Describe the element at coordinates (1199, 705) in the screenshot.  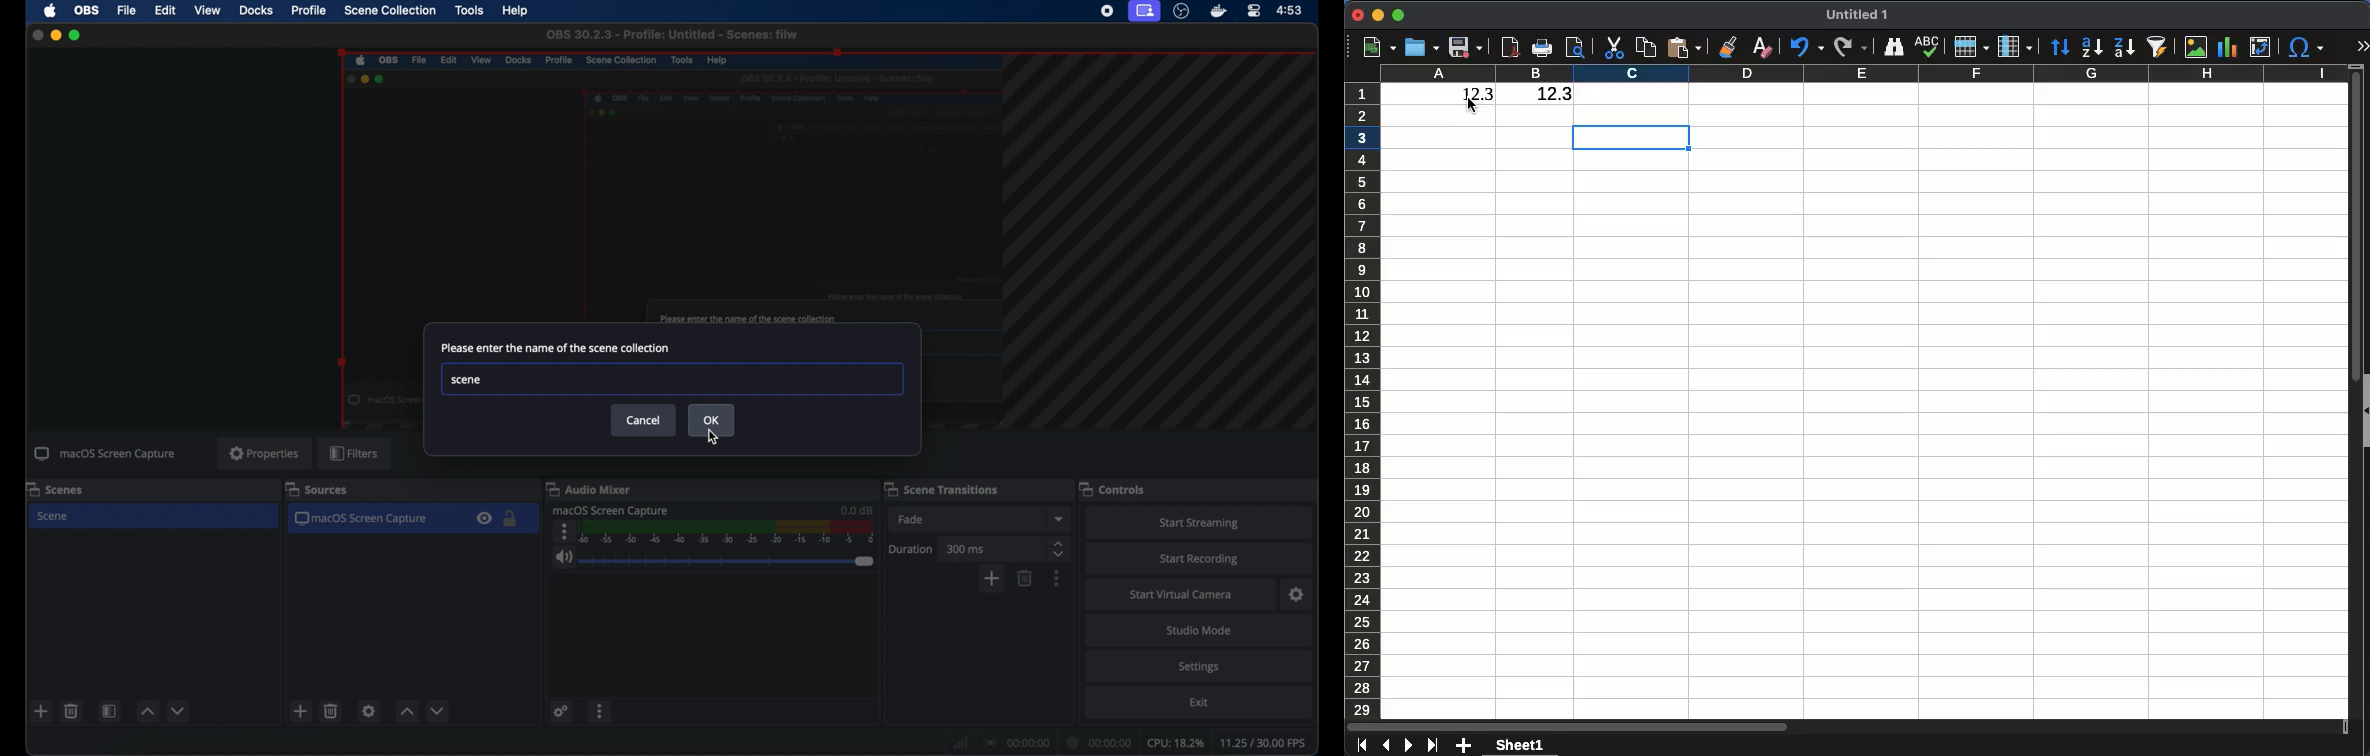
I see `exit` at that location.